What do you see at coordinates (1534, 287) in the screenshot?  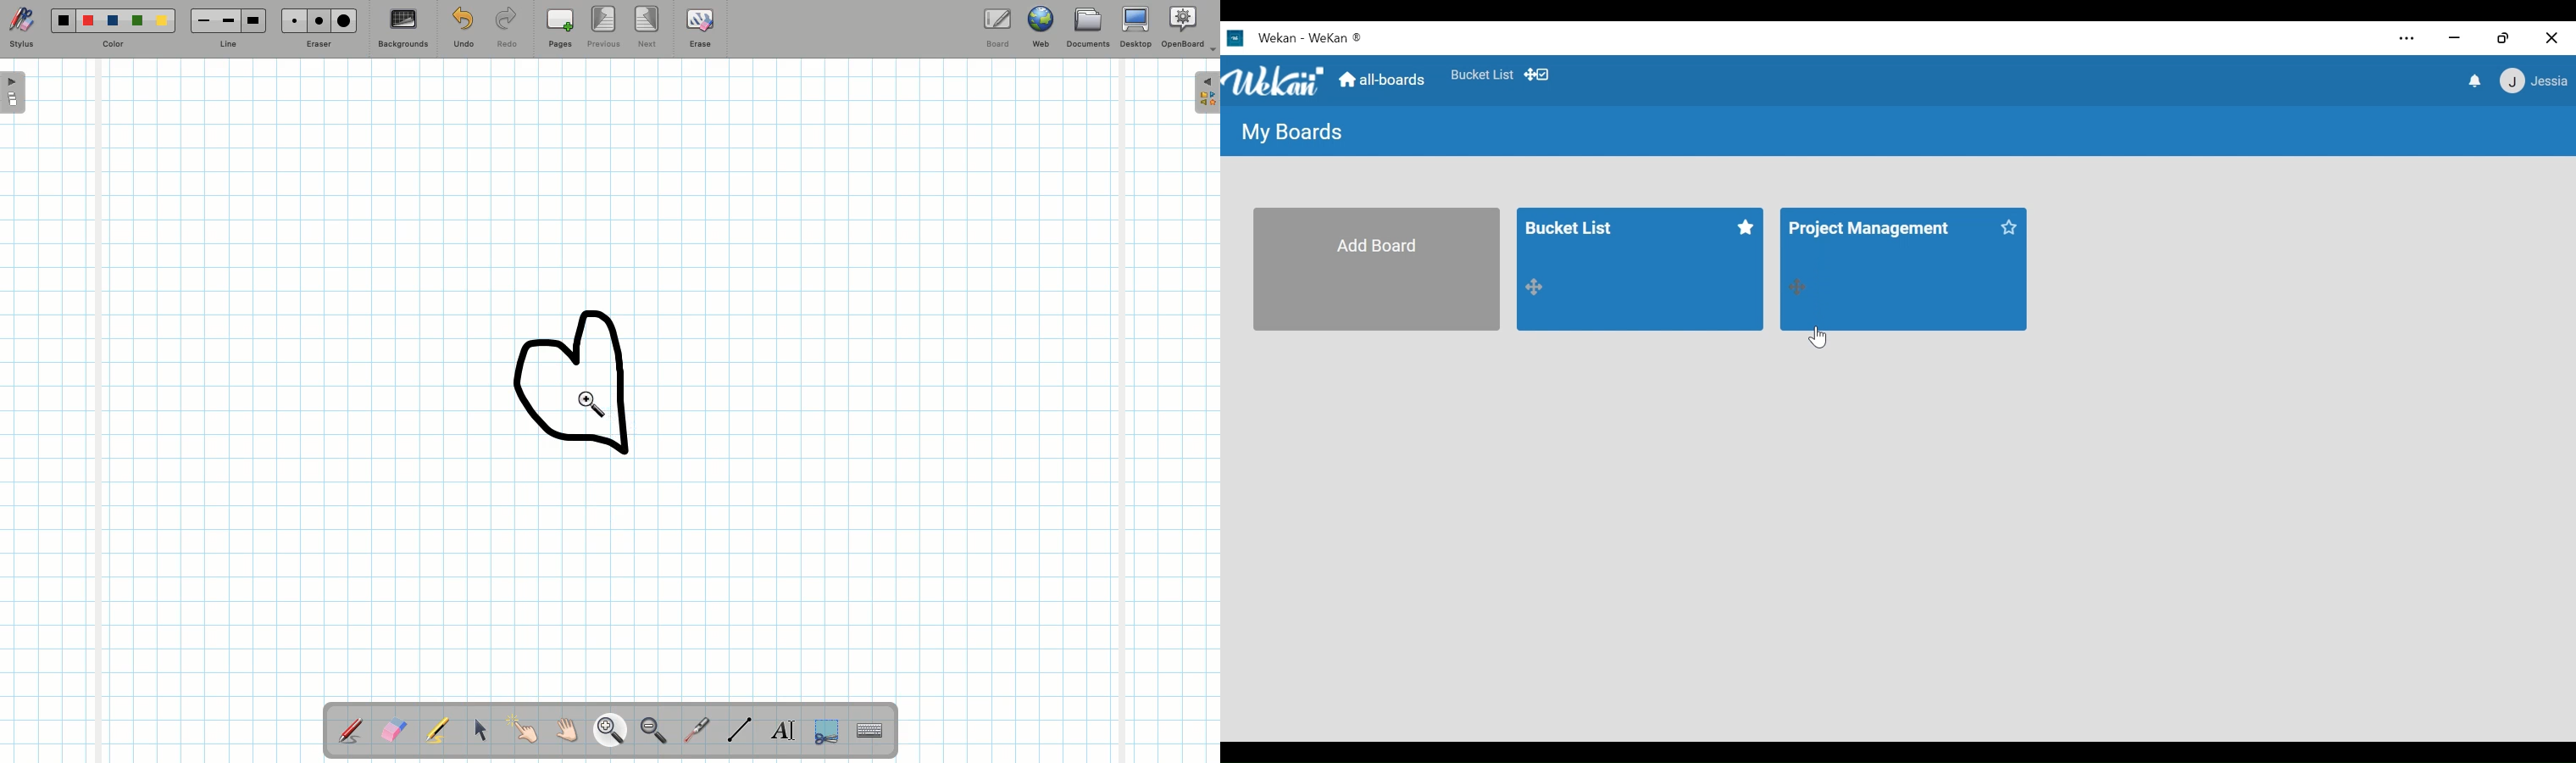 I see `Drag board` at bounding box center [1534, 287].